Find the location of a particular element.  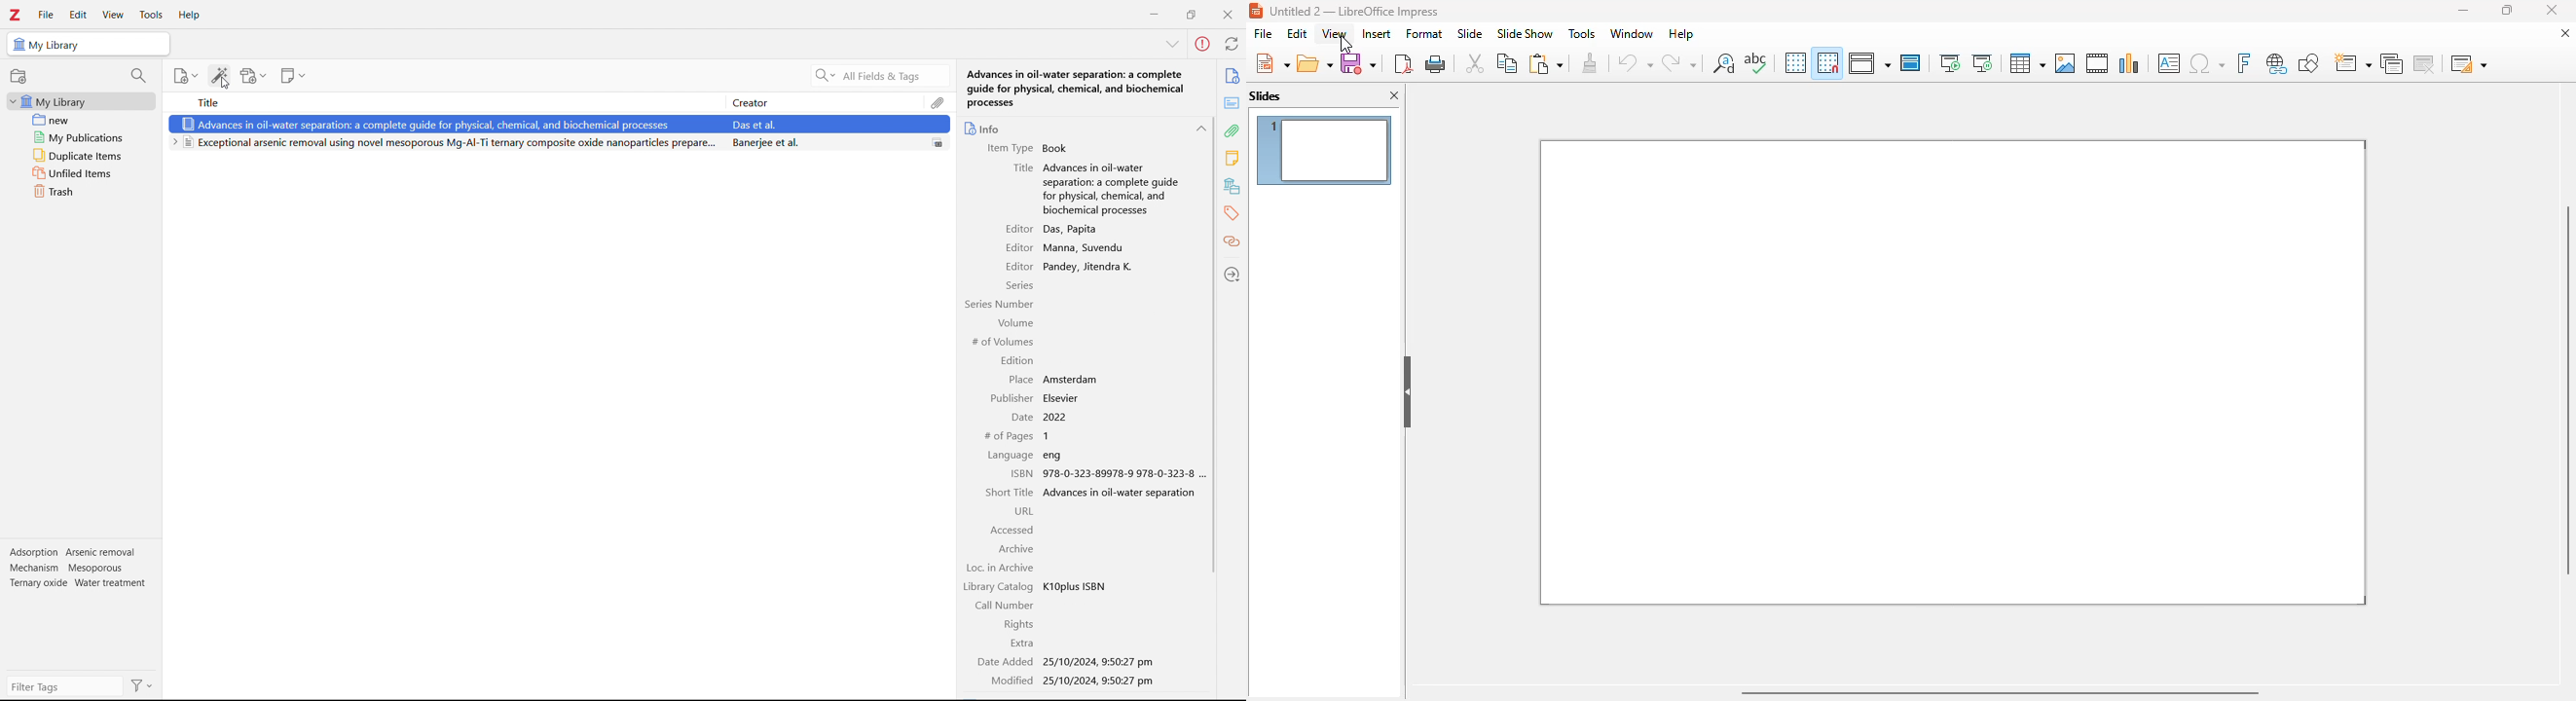

Manna, Suvendu is located at coordinates (1086, 248).